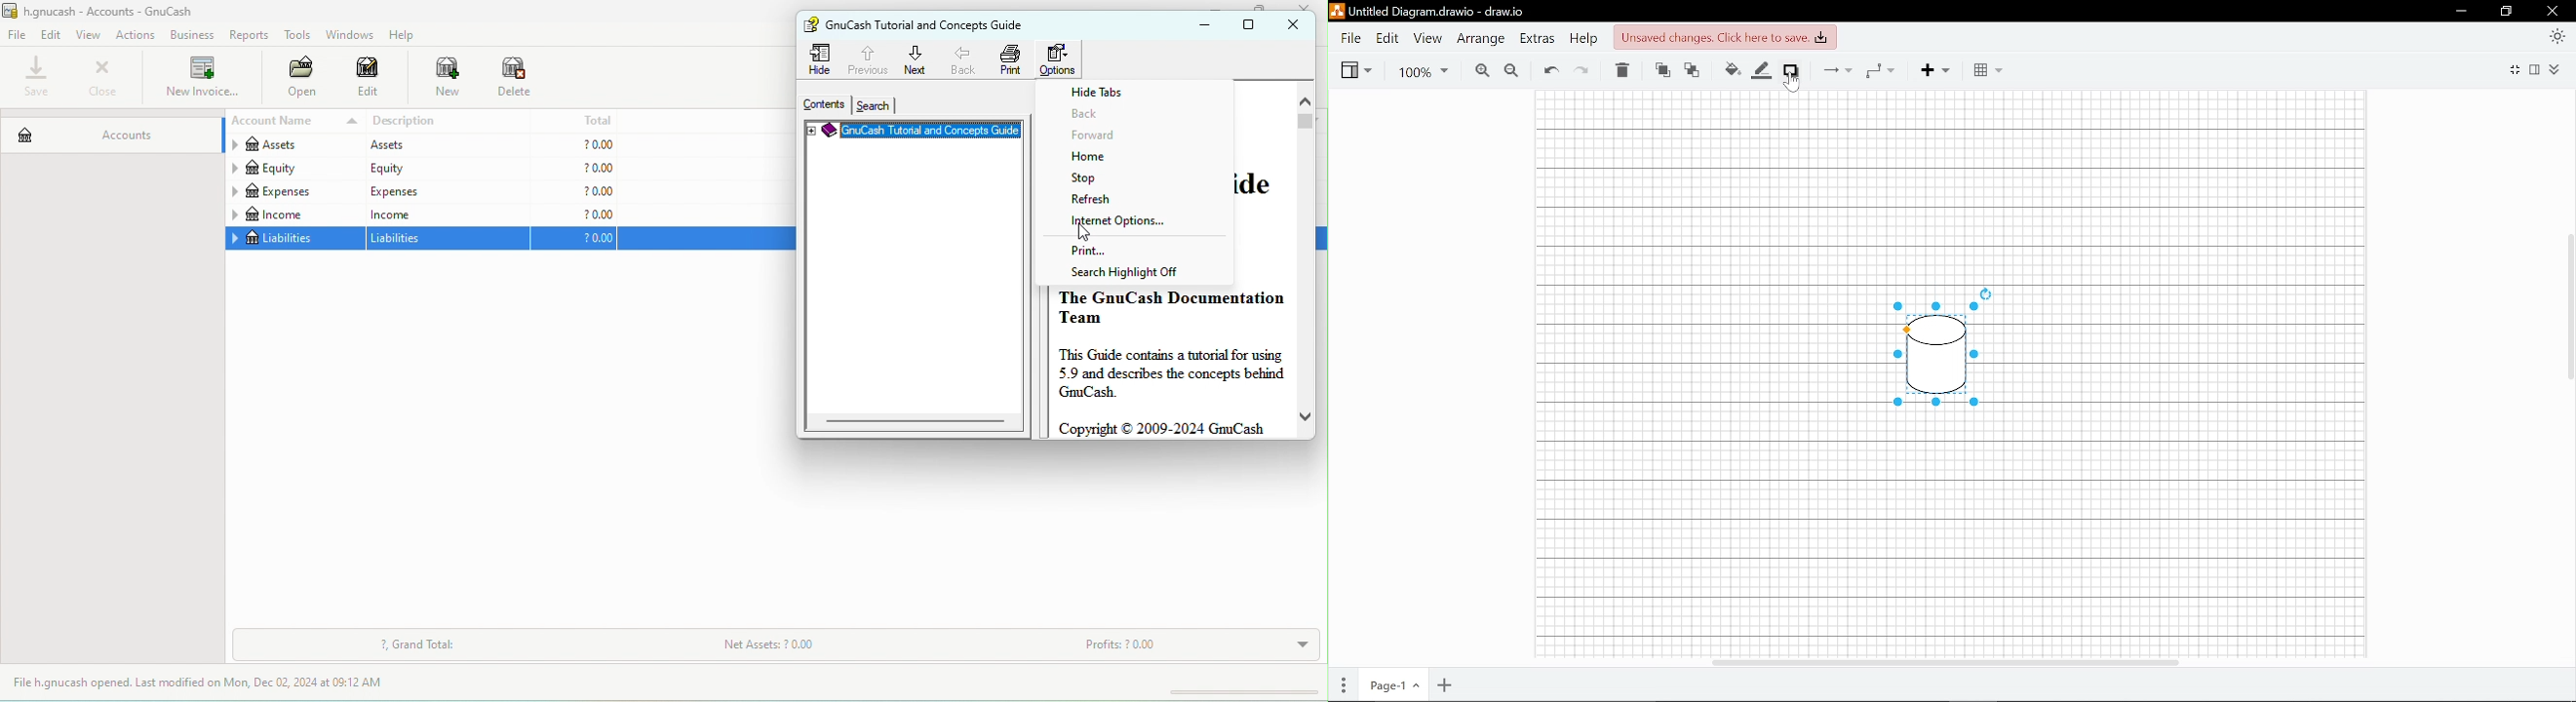 The height and width of the screenshot is (728, 2576). What do you see at coordinates (445, 168) in the screenshot?
I see `equity` at bounding box center [445, 168].